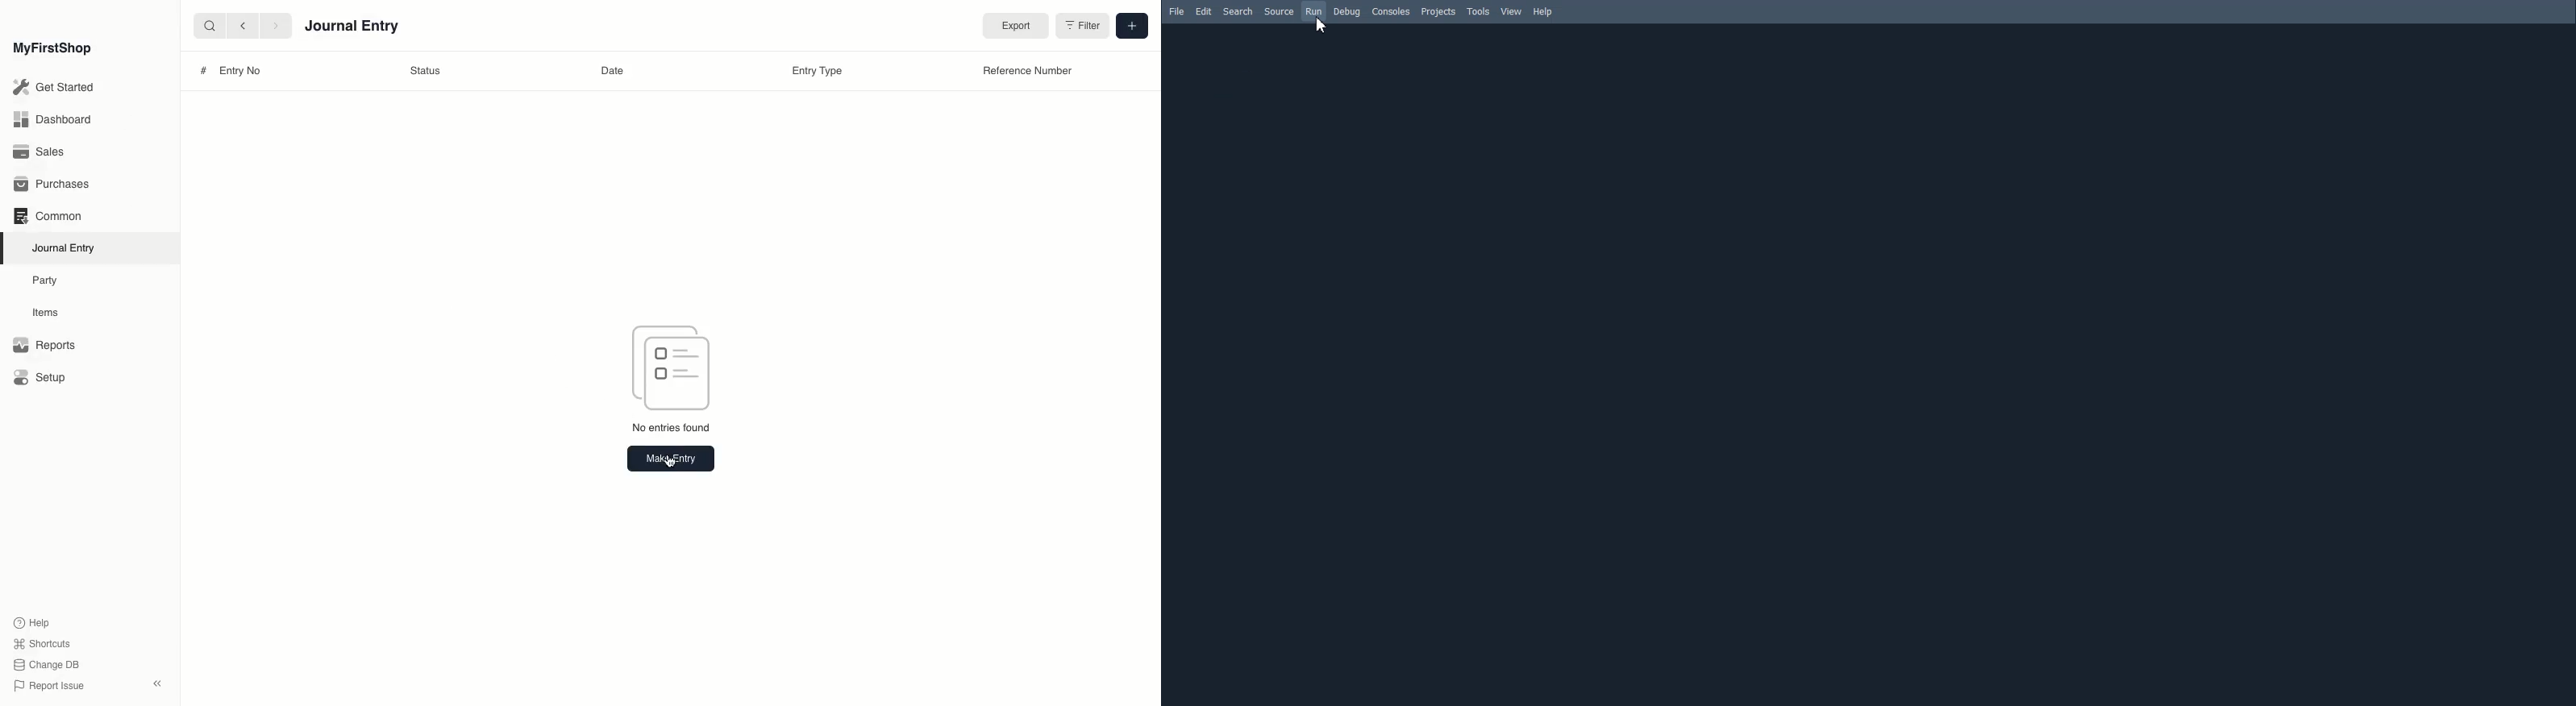  I want to click on Dashboard, so click(52, 118).